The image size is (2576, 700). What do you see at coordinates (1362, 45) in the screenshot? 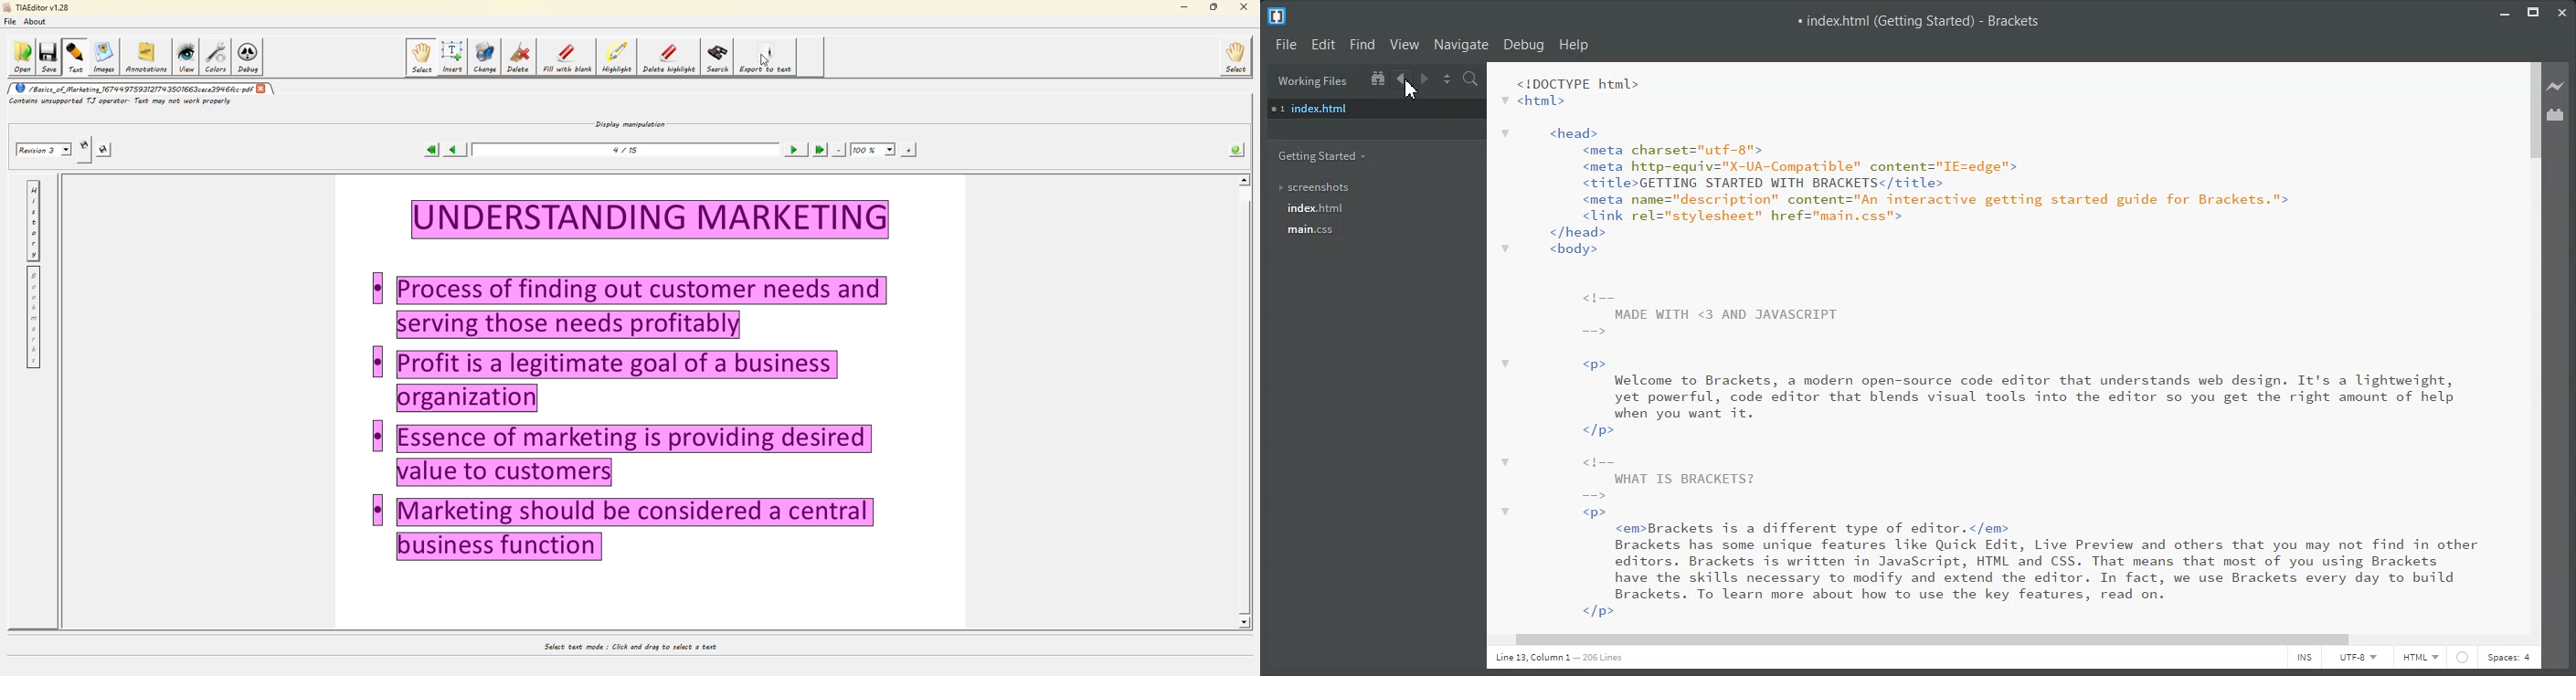
I see `Find` at bounding box center [1362, 45].